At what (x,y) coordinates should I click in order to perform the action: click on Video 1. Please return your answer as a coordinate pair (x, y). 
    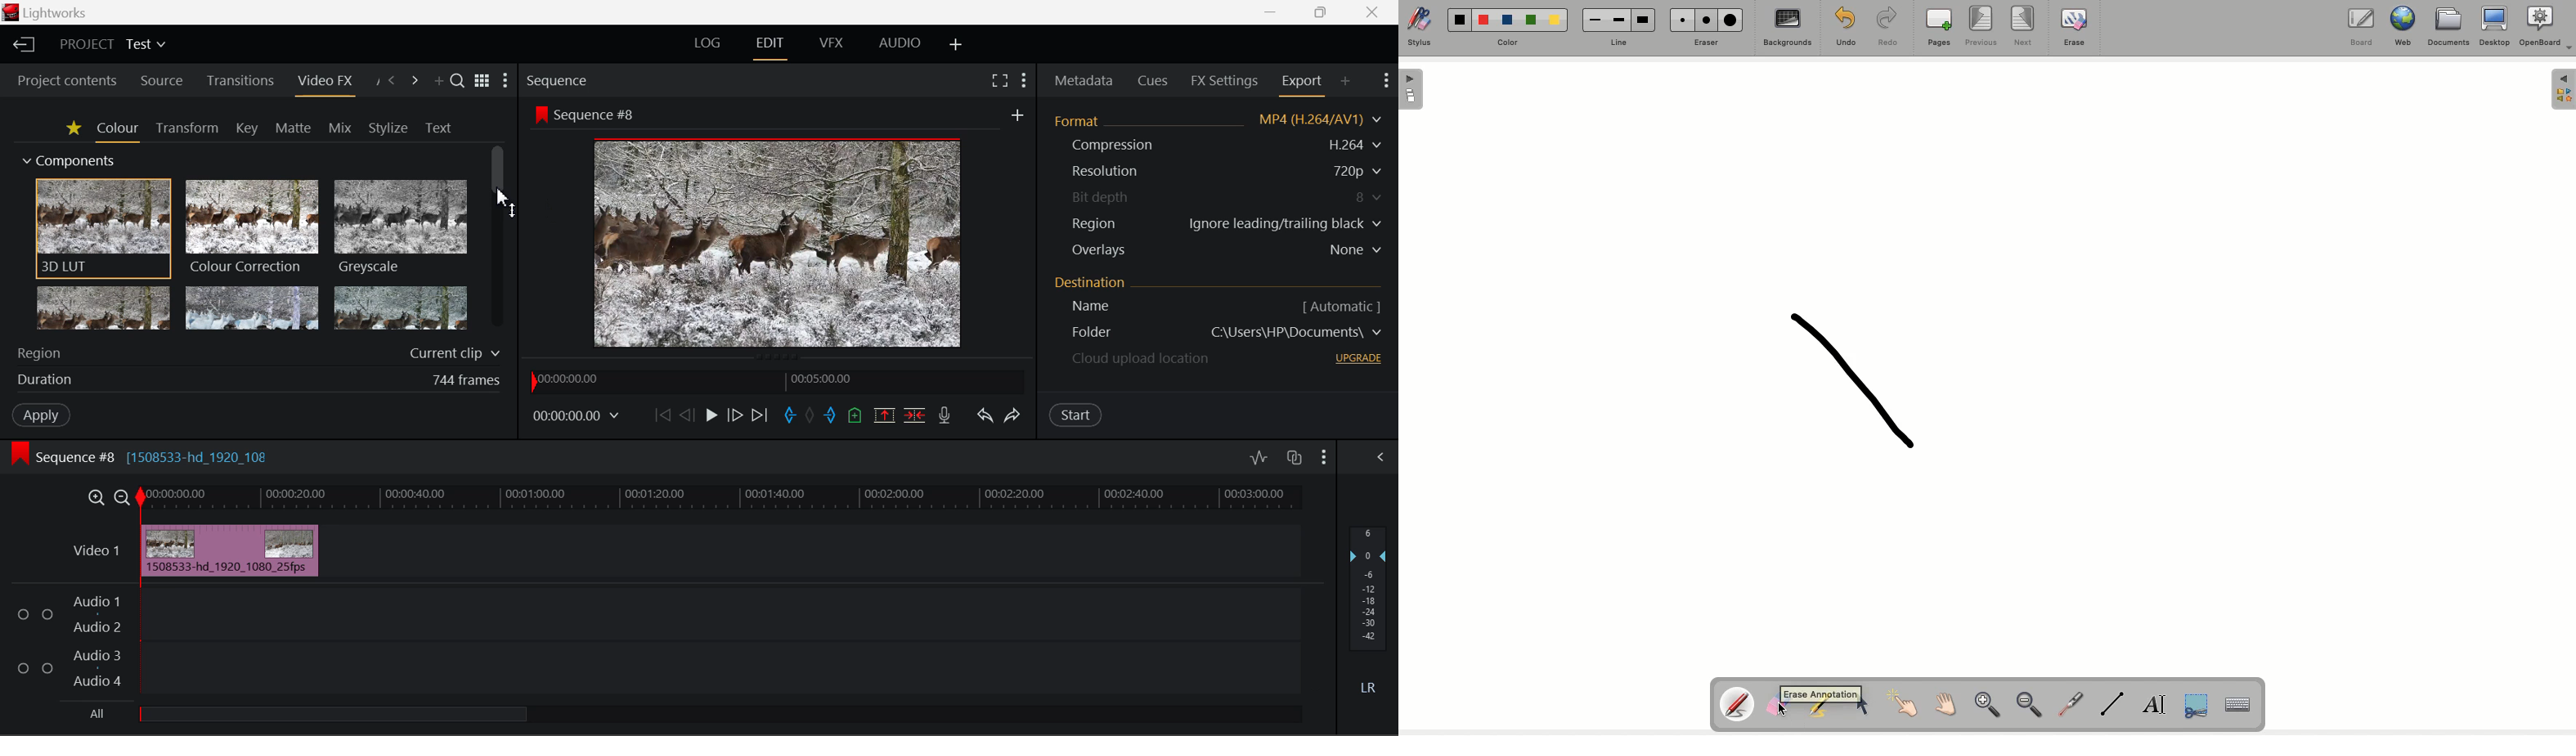
    Looking at the image, I should click on (95, 551).